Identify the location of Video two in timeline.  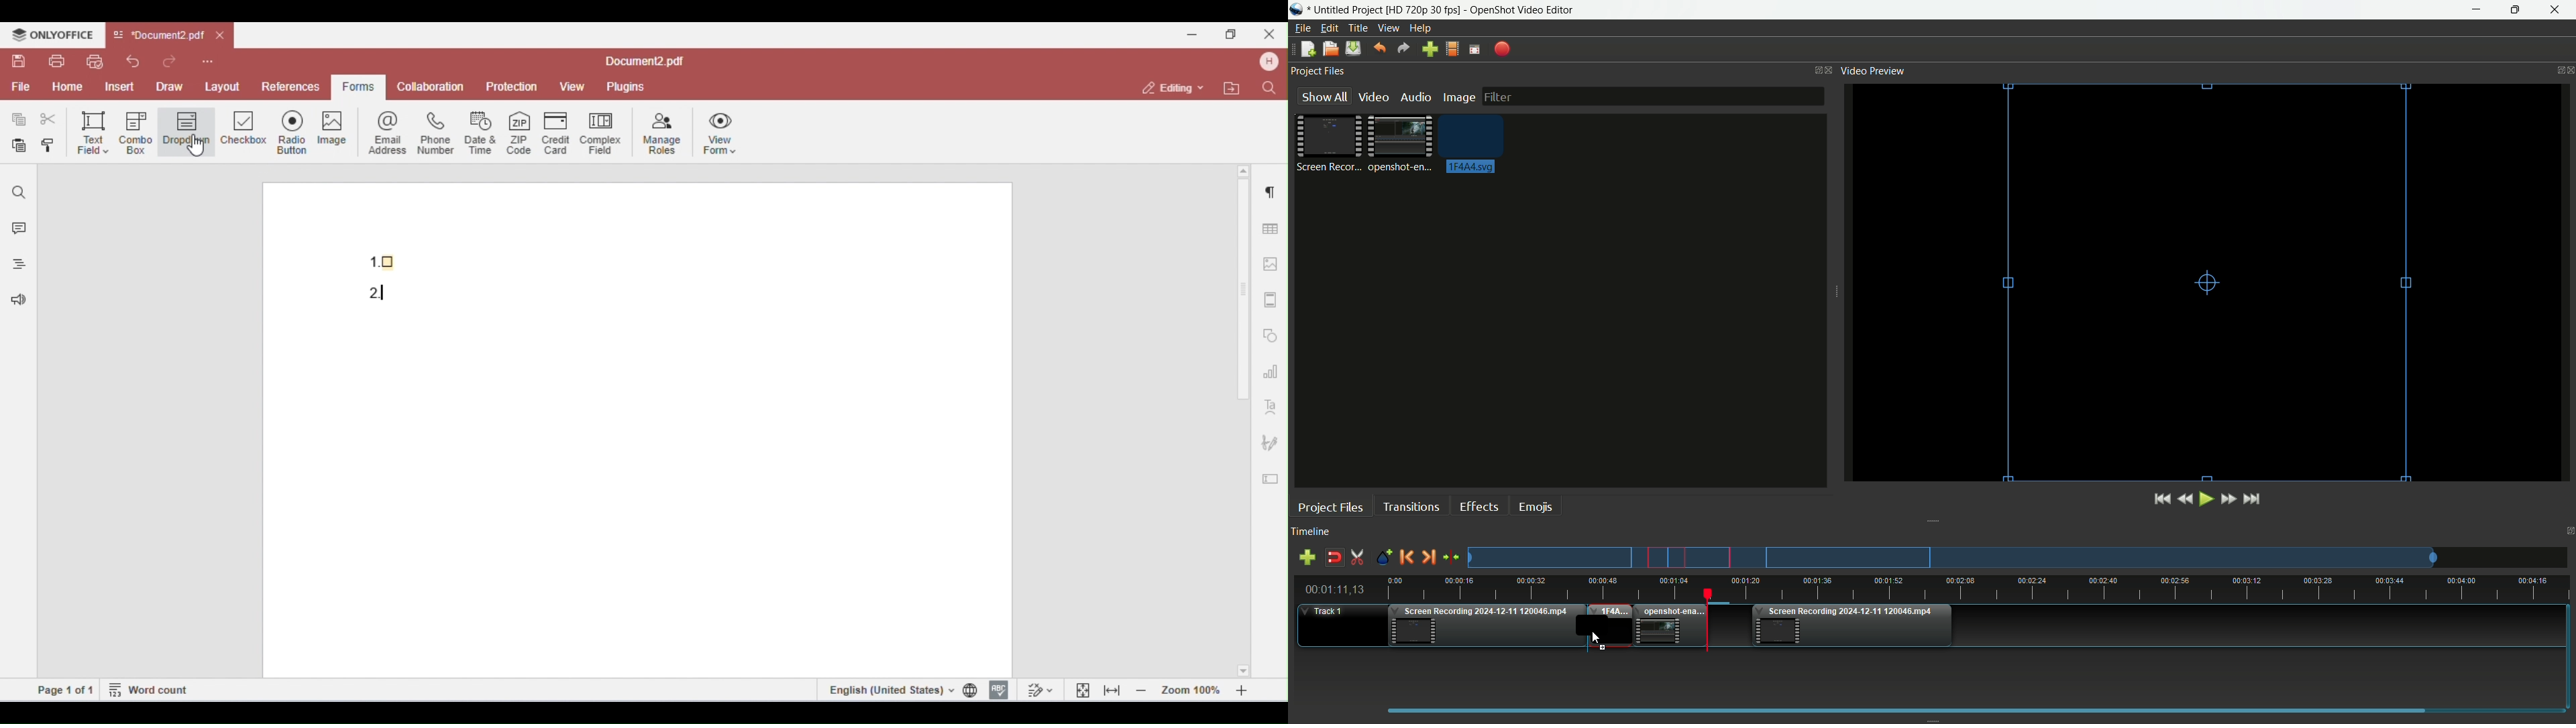
(1670, 626).